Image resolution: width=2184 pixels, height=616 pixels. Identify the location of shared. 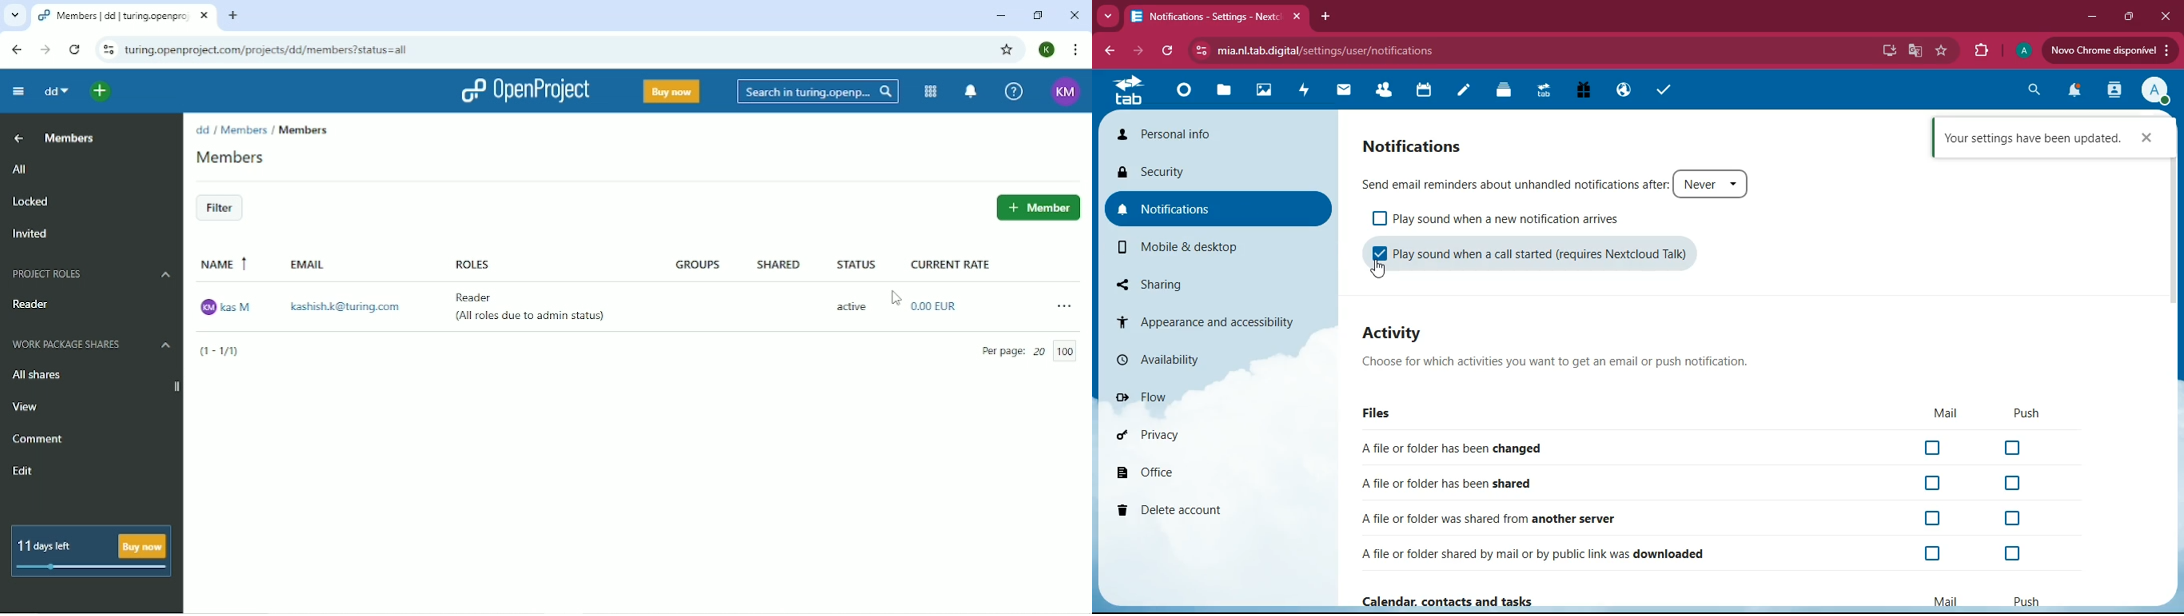
(1457, 485).